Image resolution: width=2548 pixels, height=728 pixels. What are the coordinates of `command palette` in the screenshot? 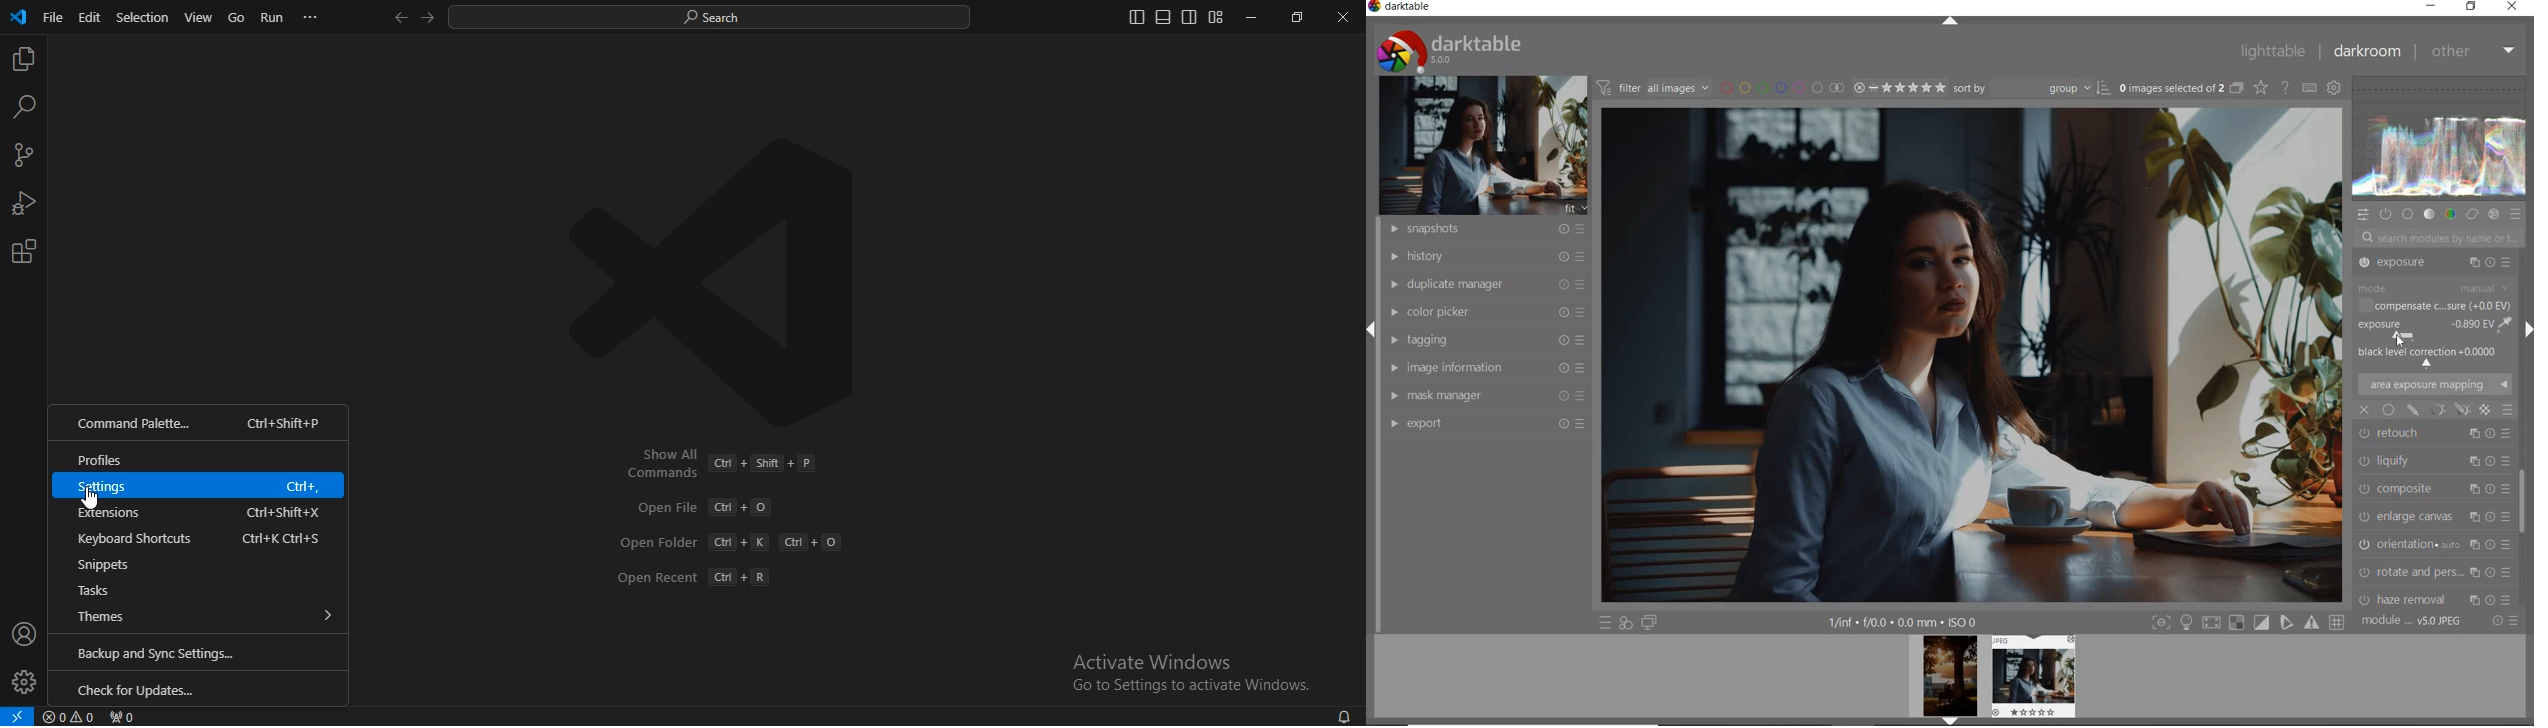 It's located at (198, 423).